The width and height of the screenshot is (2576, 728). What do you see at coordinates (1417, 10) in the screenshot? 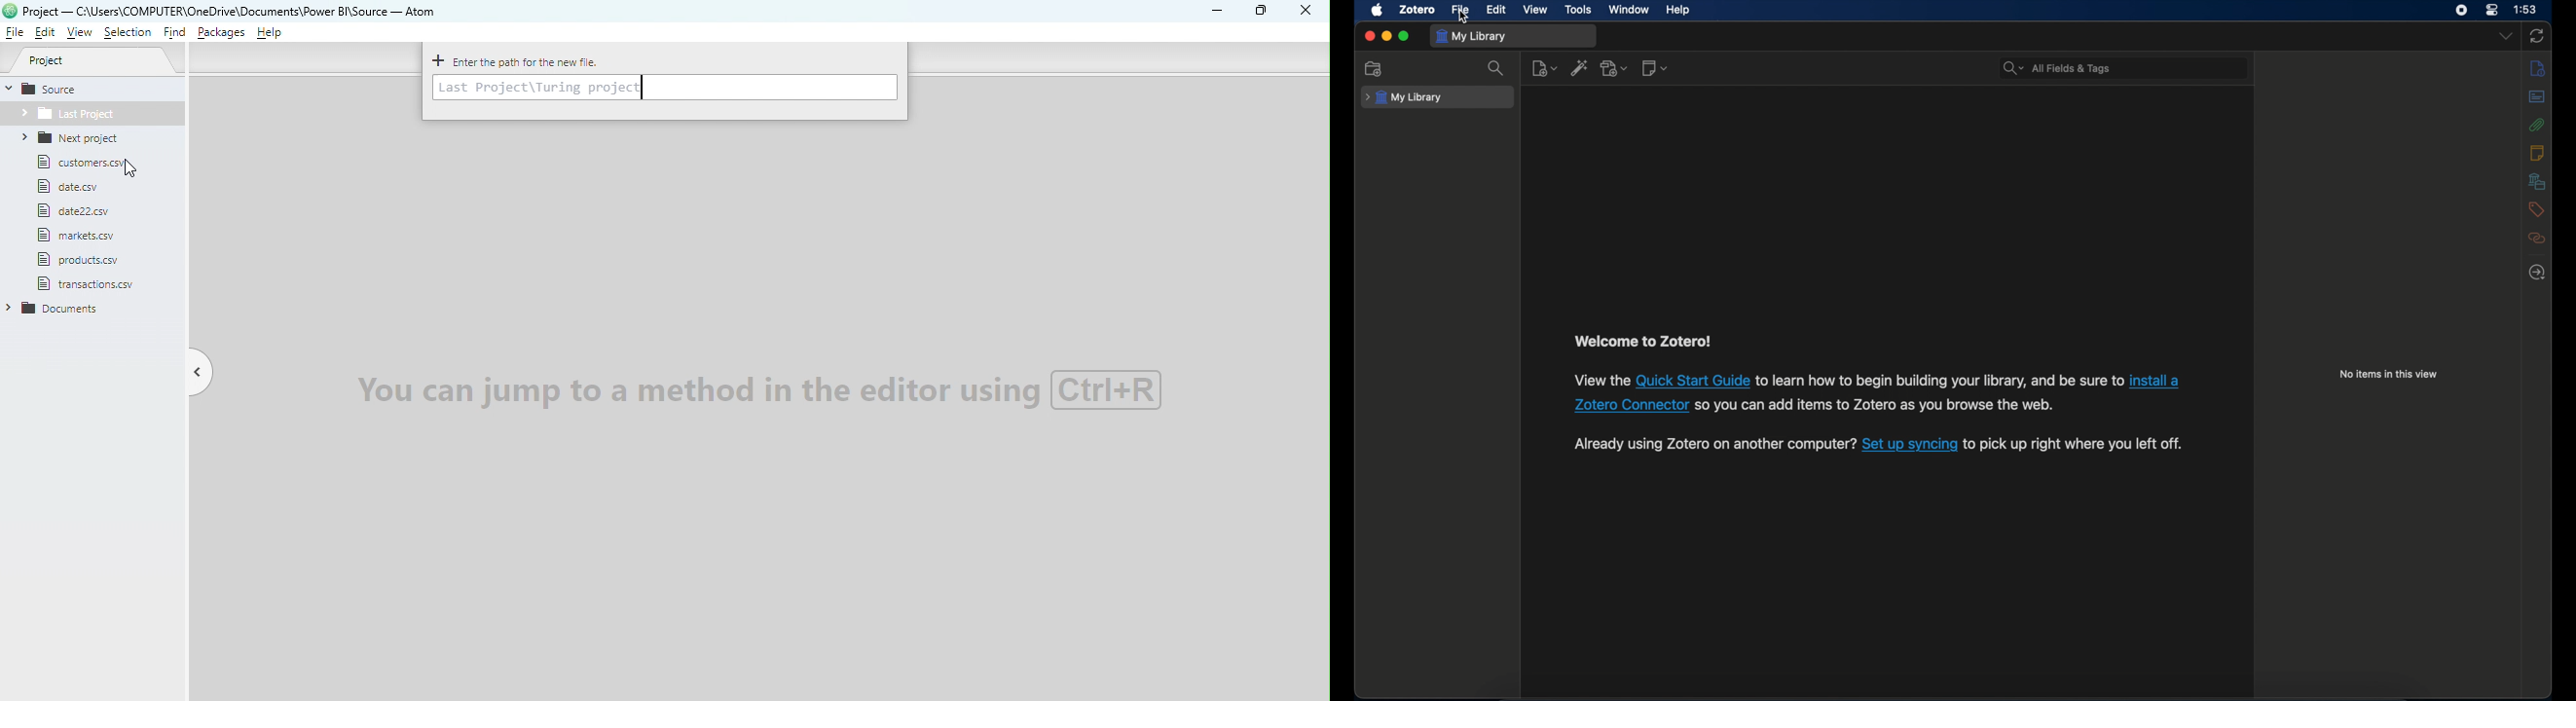
I see `zotero` at bounding box center [1417, 10].